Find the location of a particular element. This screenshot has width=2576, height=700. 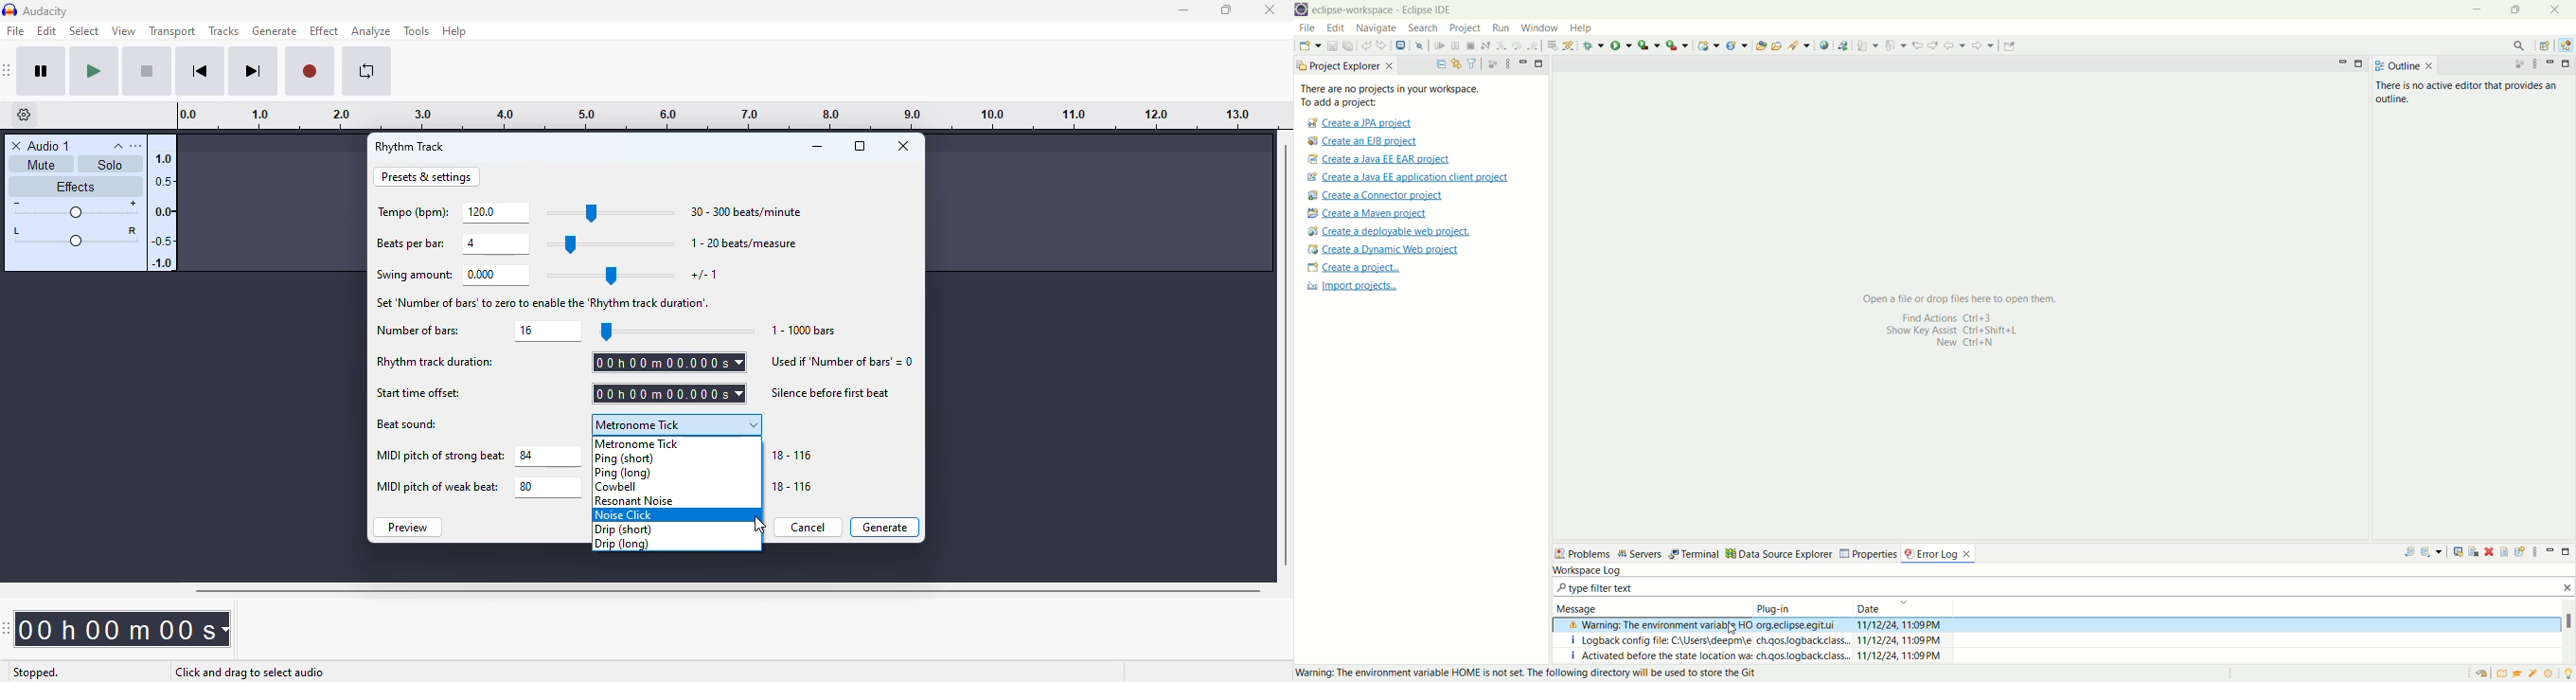

transport is located at coordinates (171, 31).